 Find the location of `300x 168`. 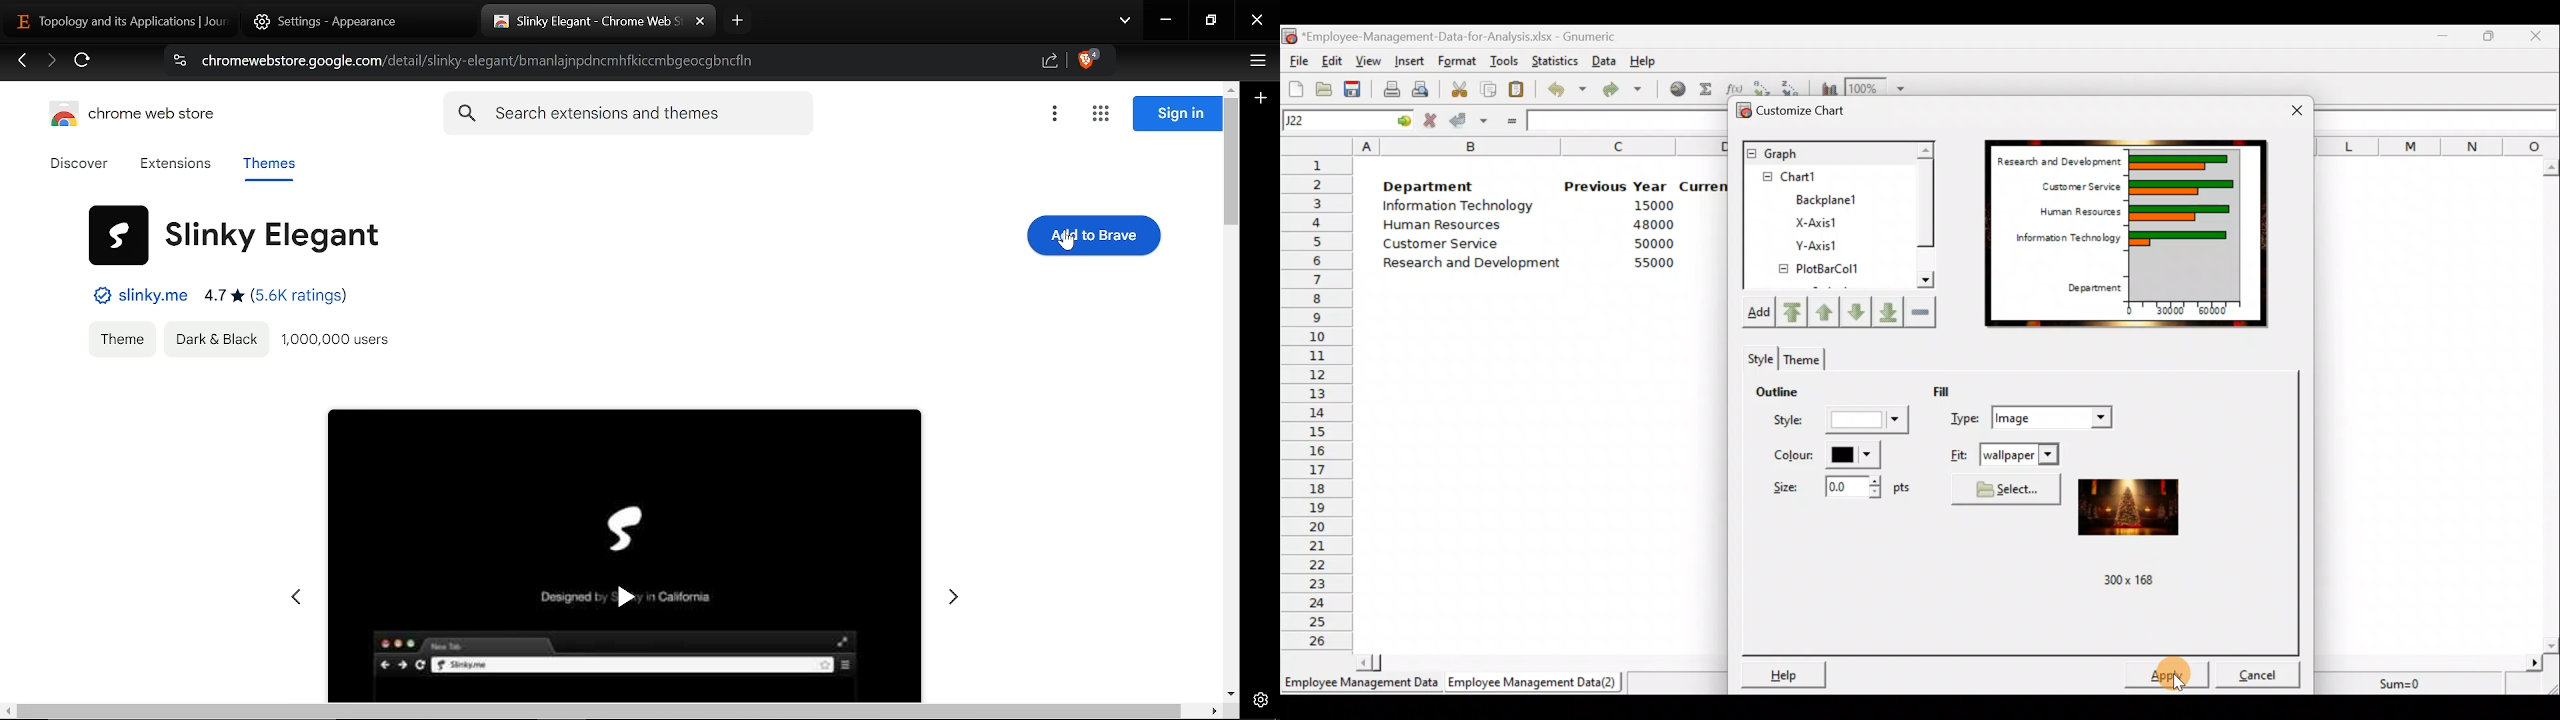

300x 168 is located at coordinates (2124, 578).